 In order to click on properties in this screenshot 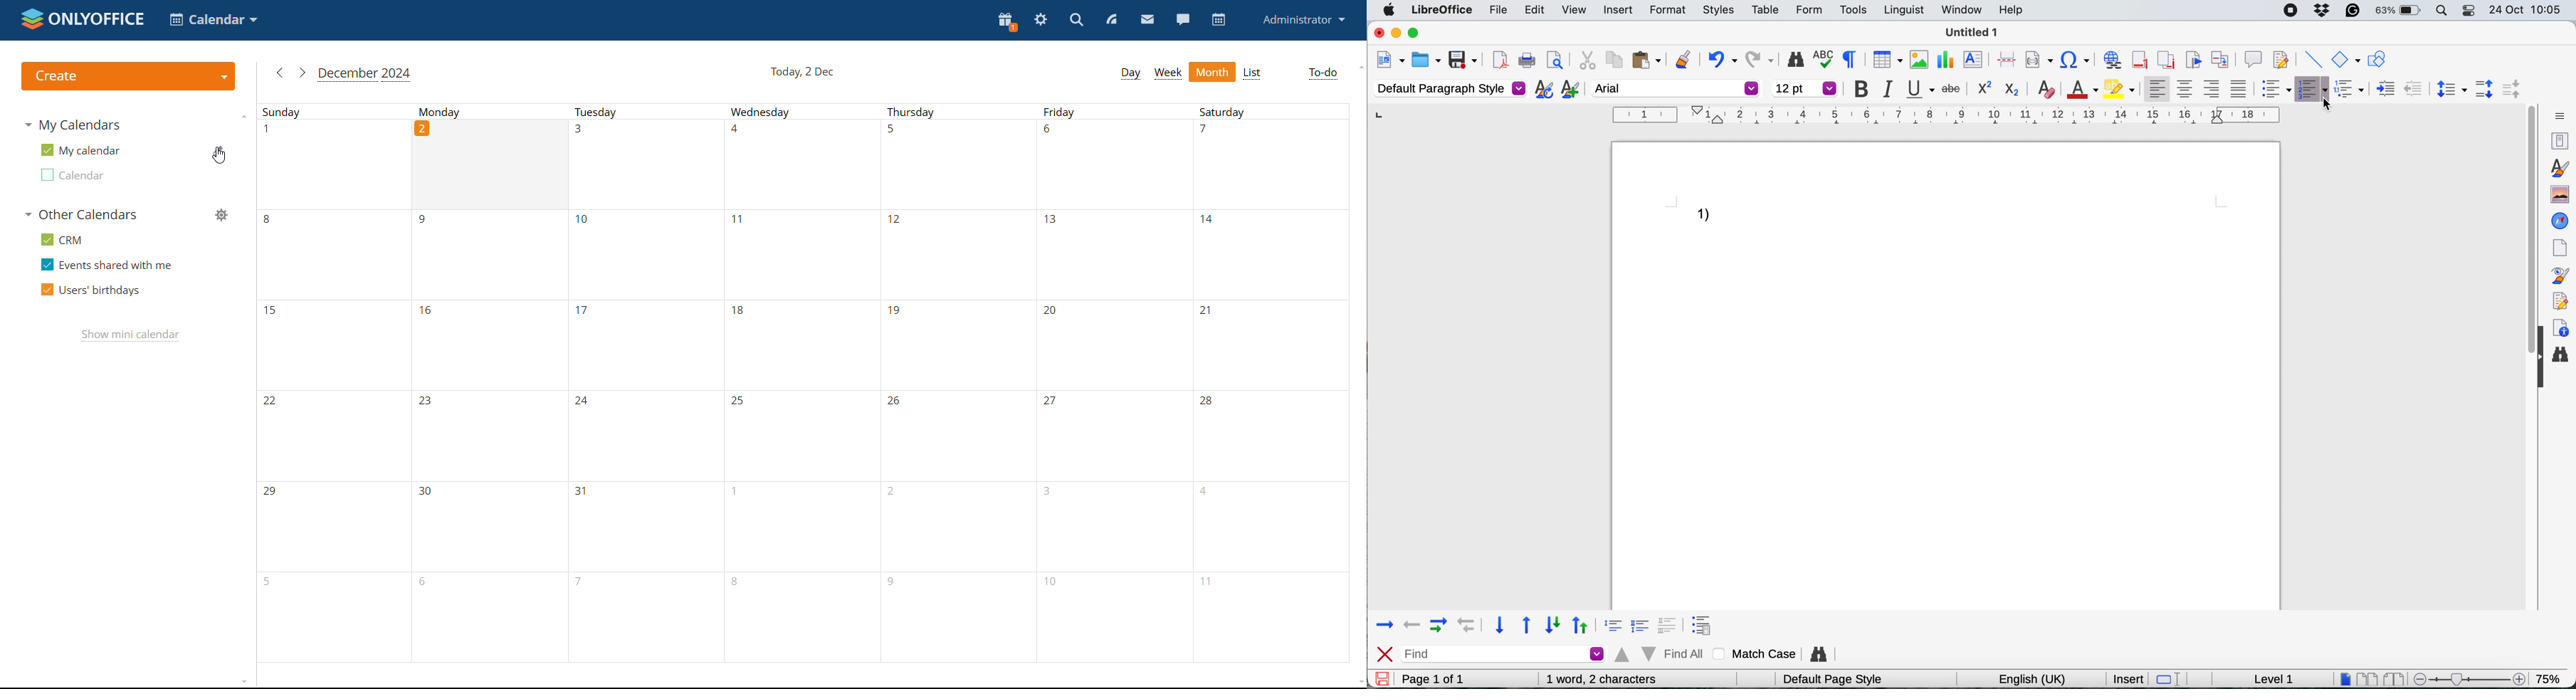, I will do `click(2556, 140)`.